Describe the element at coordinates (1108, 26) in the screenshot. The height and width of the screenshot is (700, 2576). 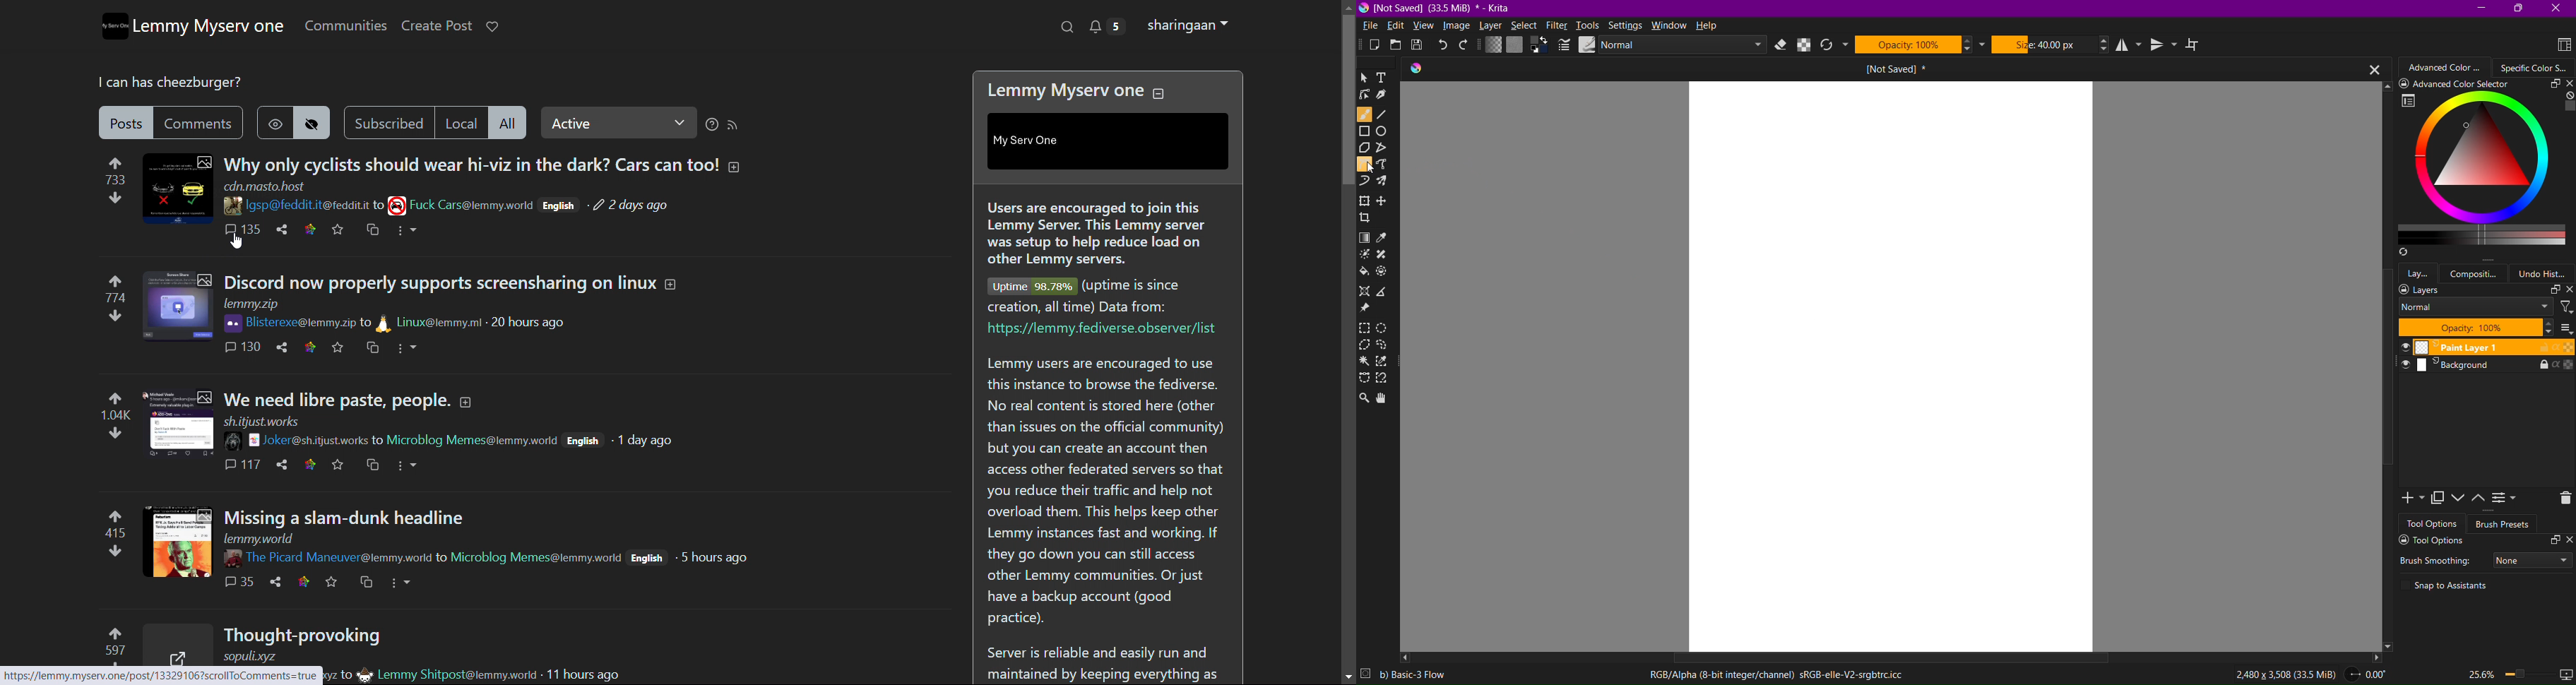
I see `notifications` at that location.